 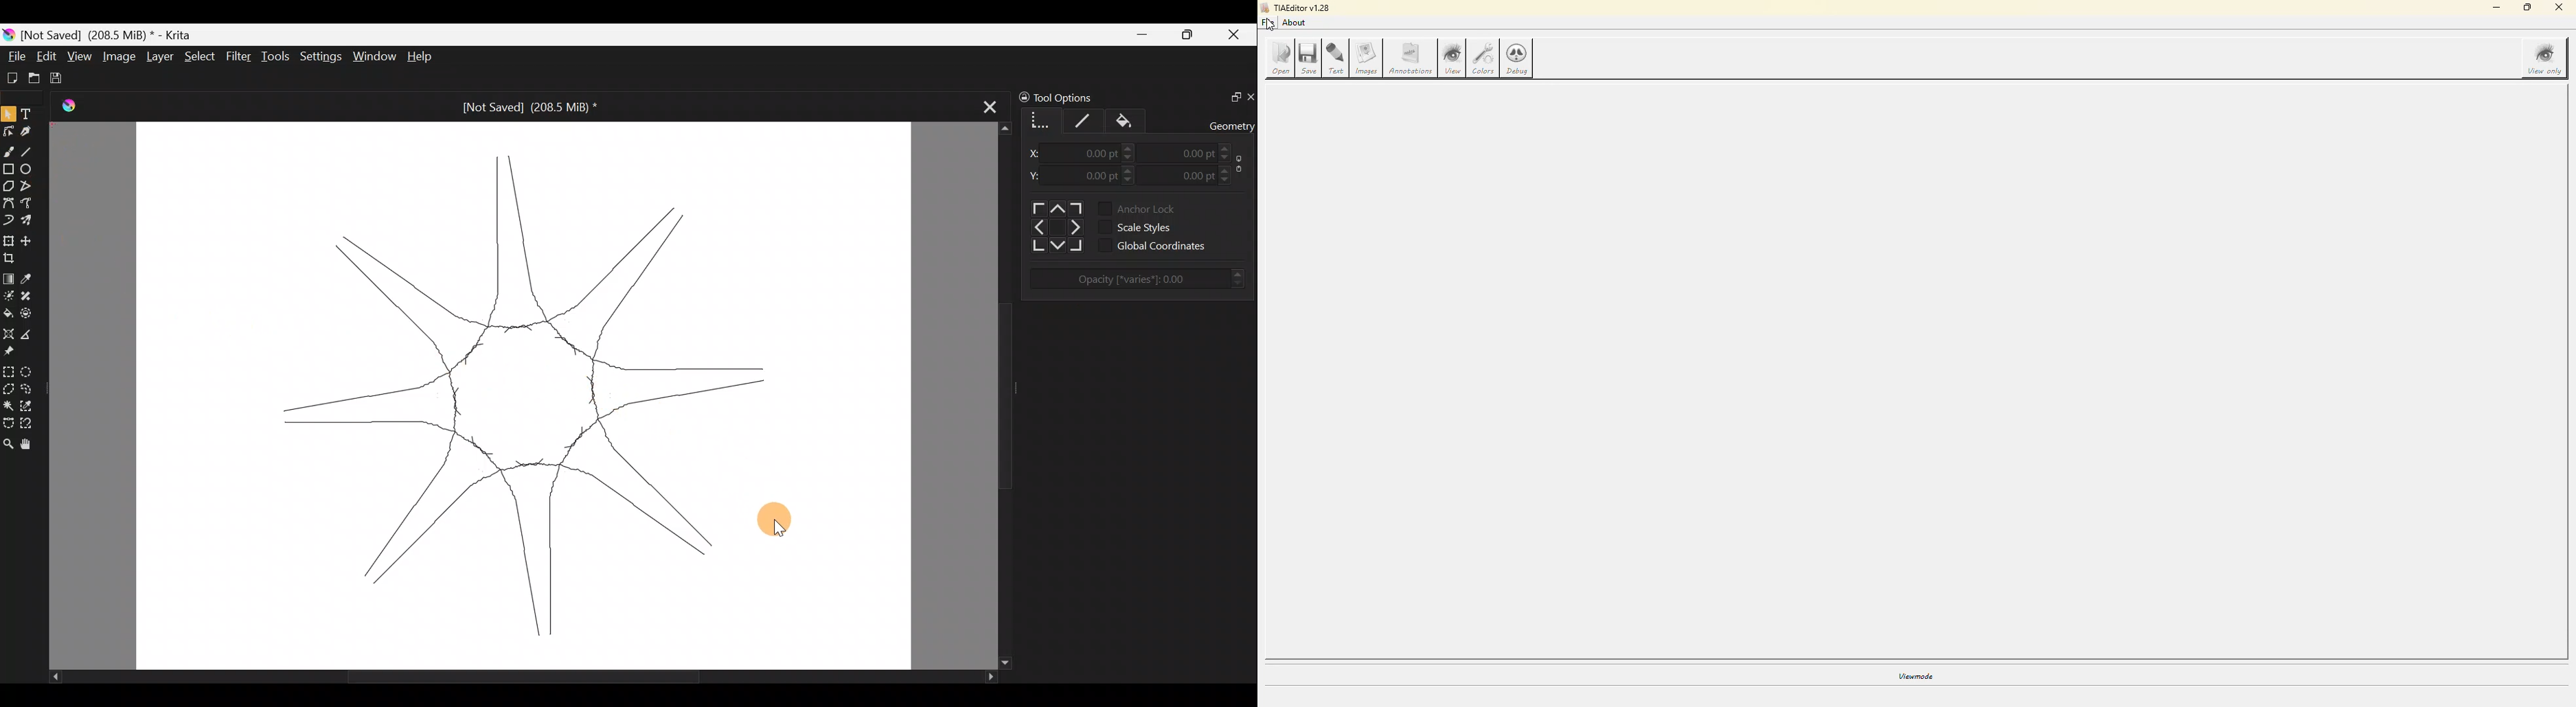 What do you see at coordinates (29, 240) in the screenshot?
I see `Move a layer` at bounding box center [29, 240].